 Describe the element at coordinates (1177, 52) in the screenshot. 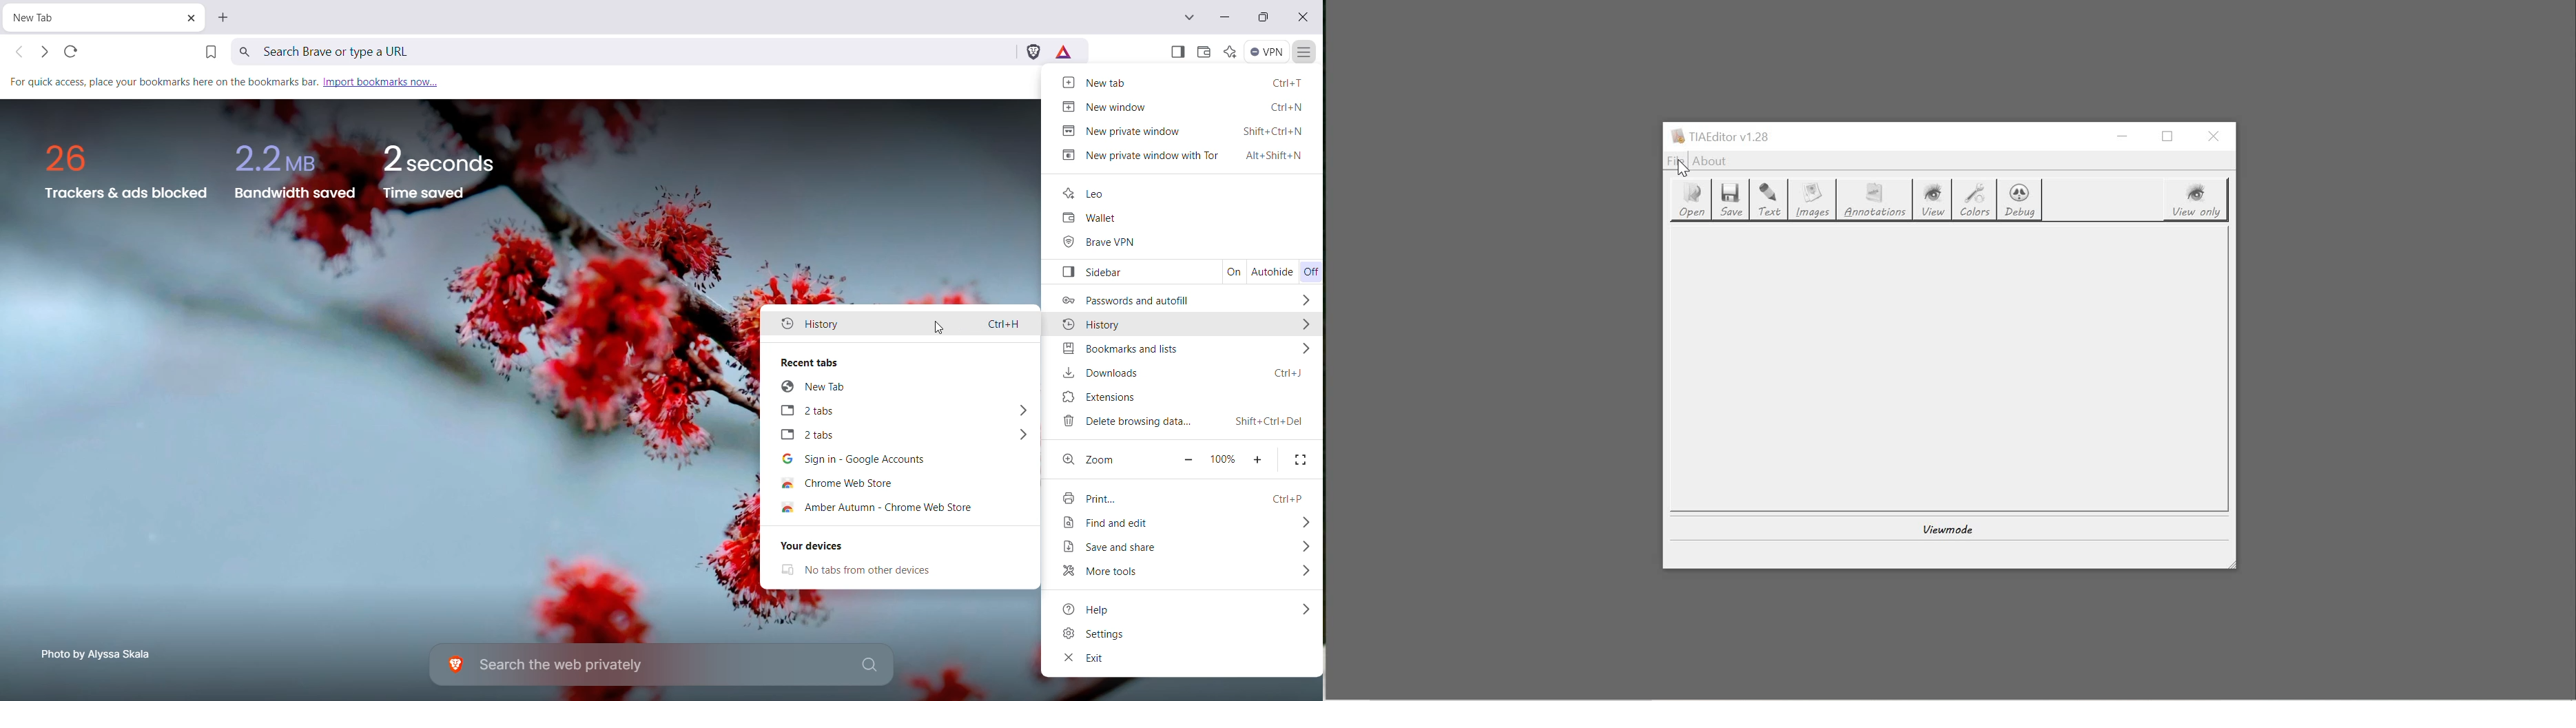

I see `Show Sidebar` at that location.